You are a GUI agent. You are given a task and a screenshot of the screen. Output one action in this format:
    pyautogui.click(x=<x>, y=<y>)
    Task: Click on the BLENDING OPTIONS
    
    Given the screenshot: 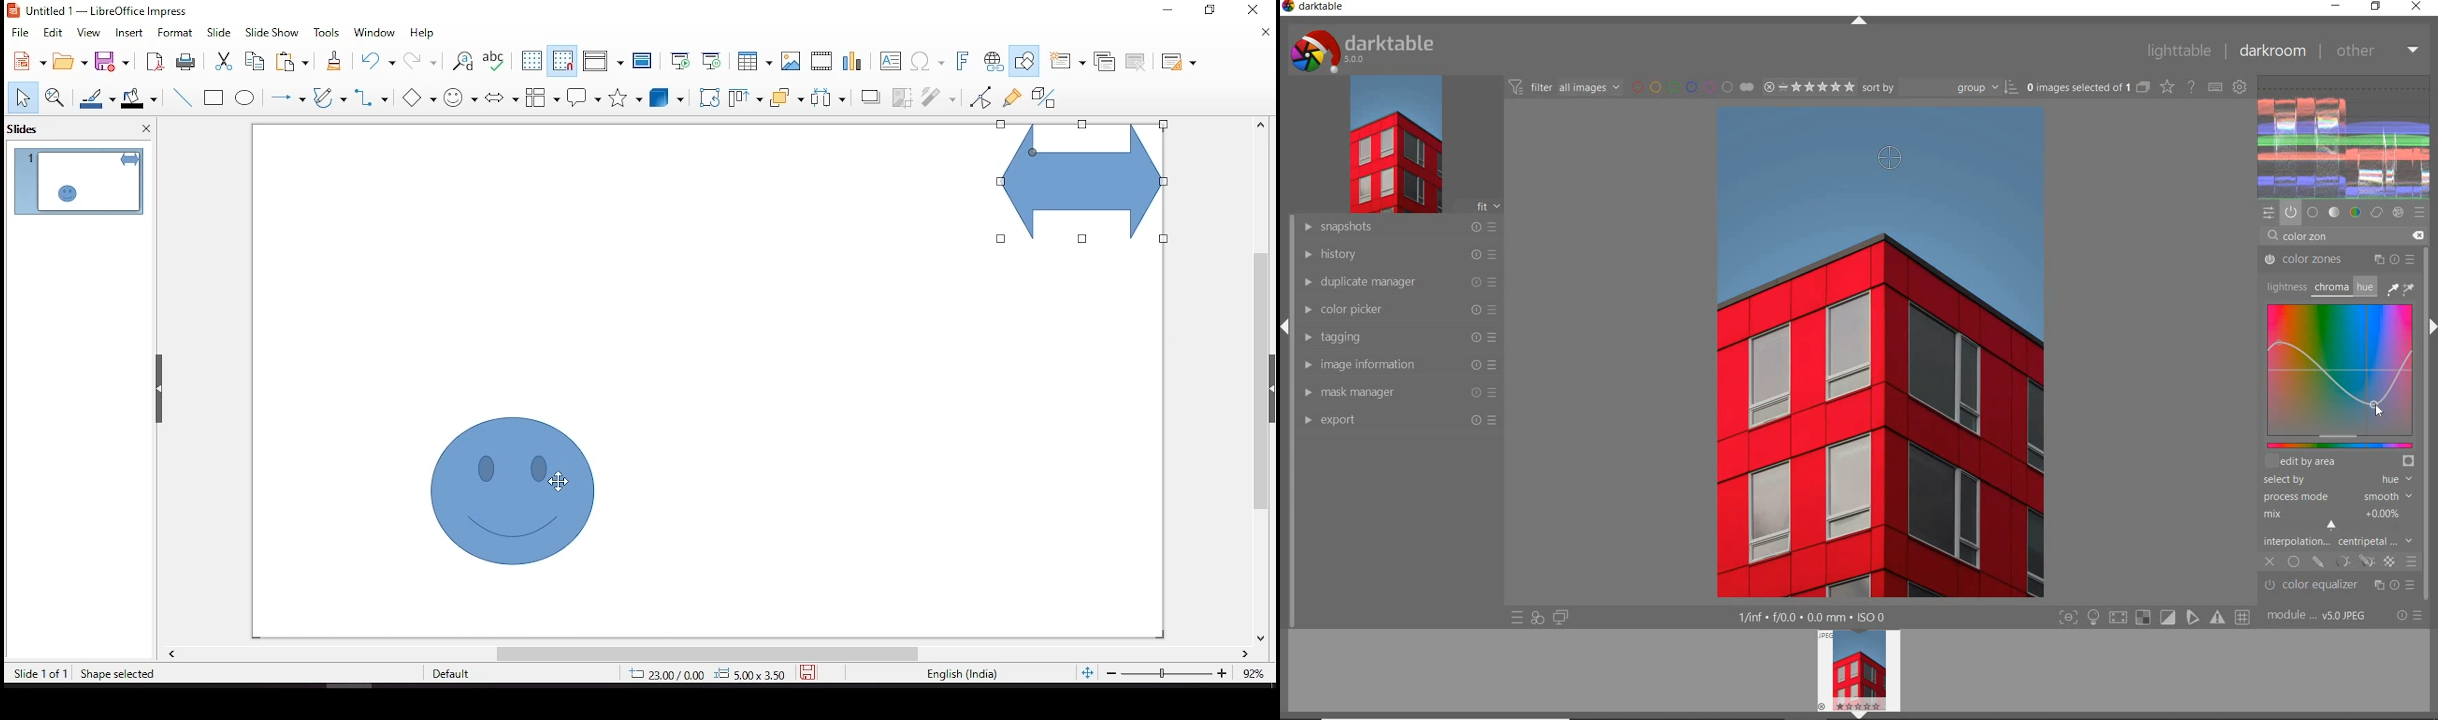 What is the action you would take?
    pyautogui.click(x=2412, y=561)
    